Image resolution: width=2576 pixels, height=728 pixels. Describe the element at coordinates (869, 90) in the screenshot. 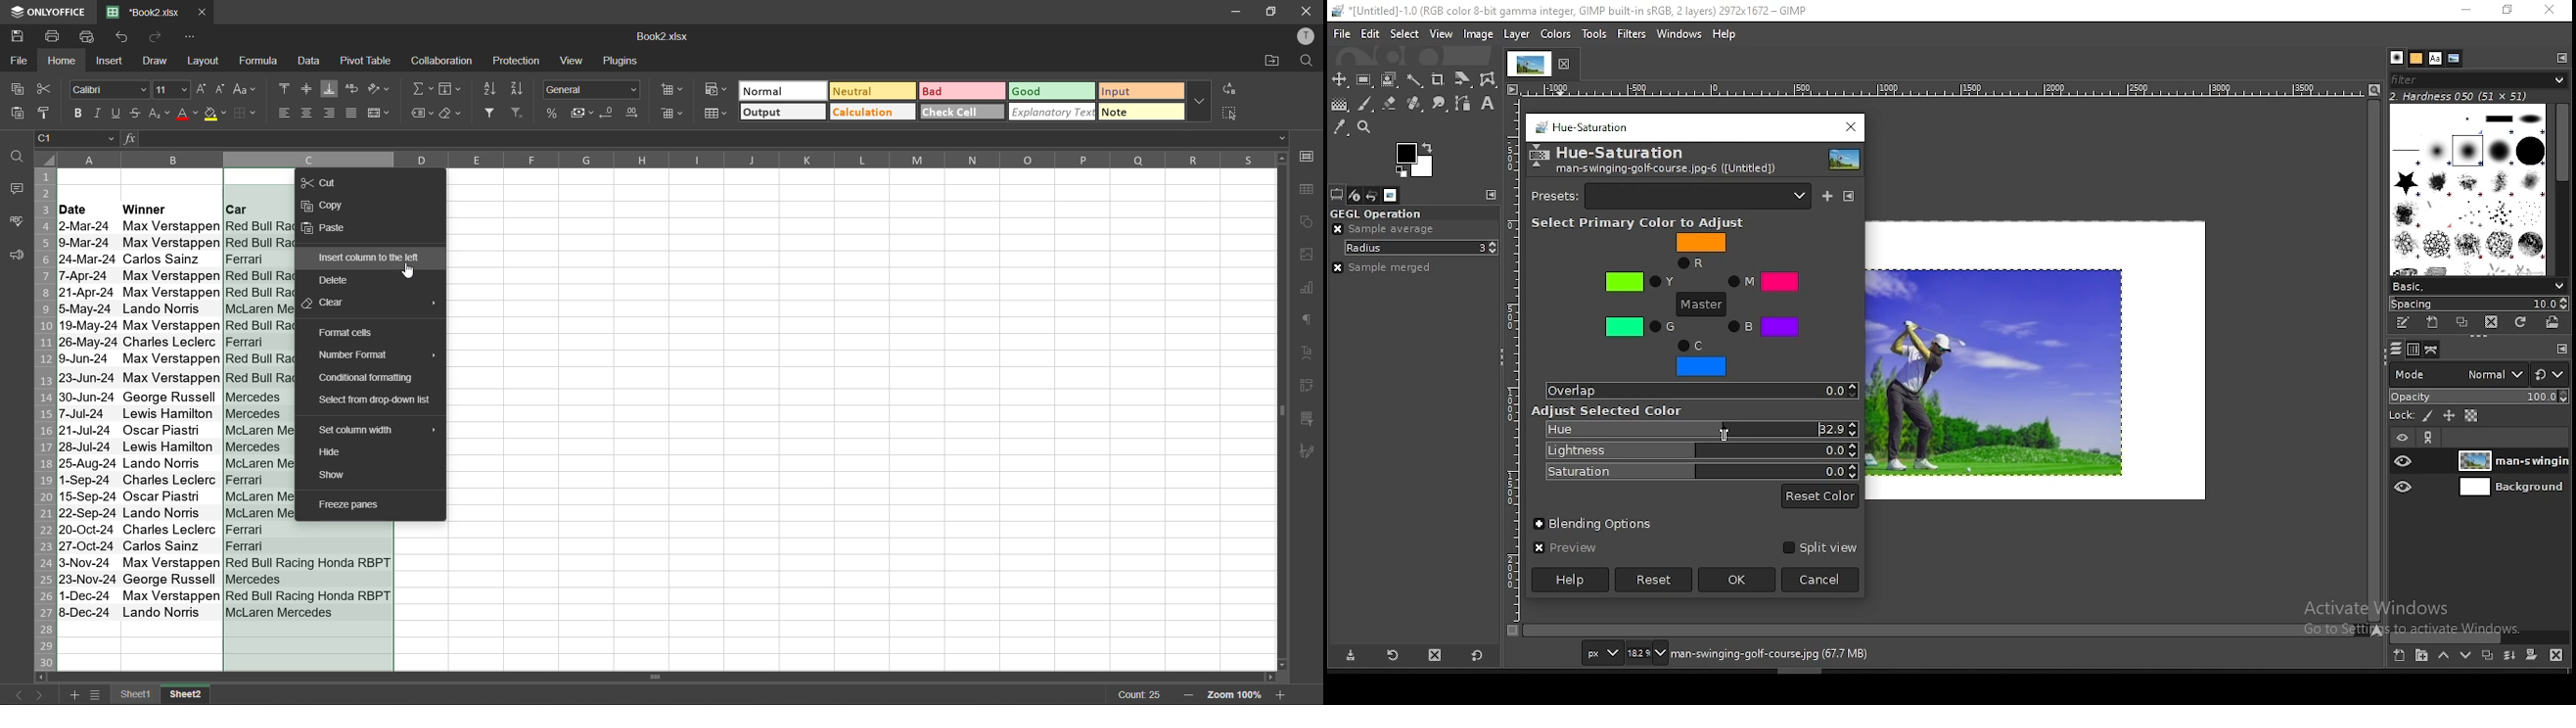

I see `neutral` at that location.